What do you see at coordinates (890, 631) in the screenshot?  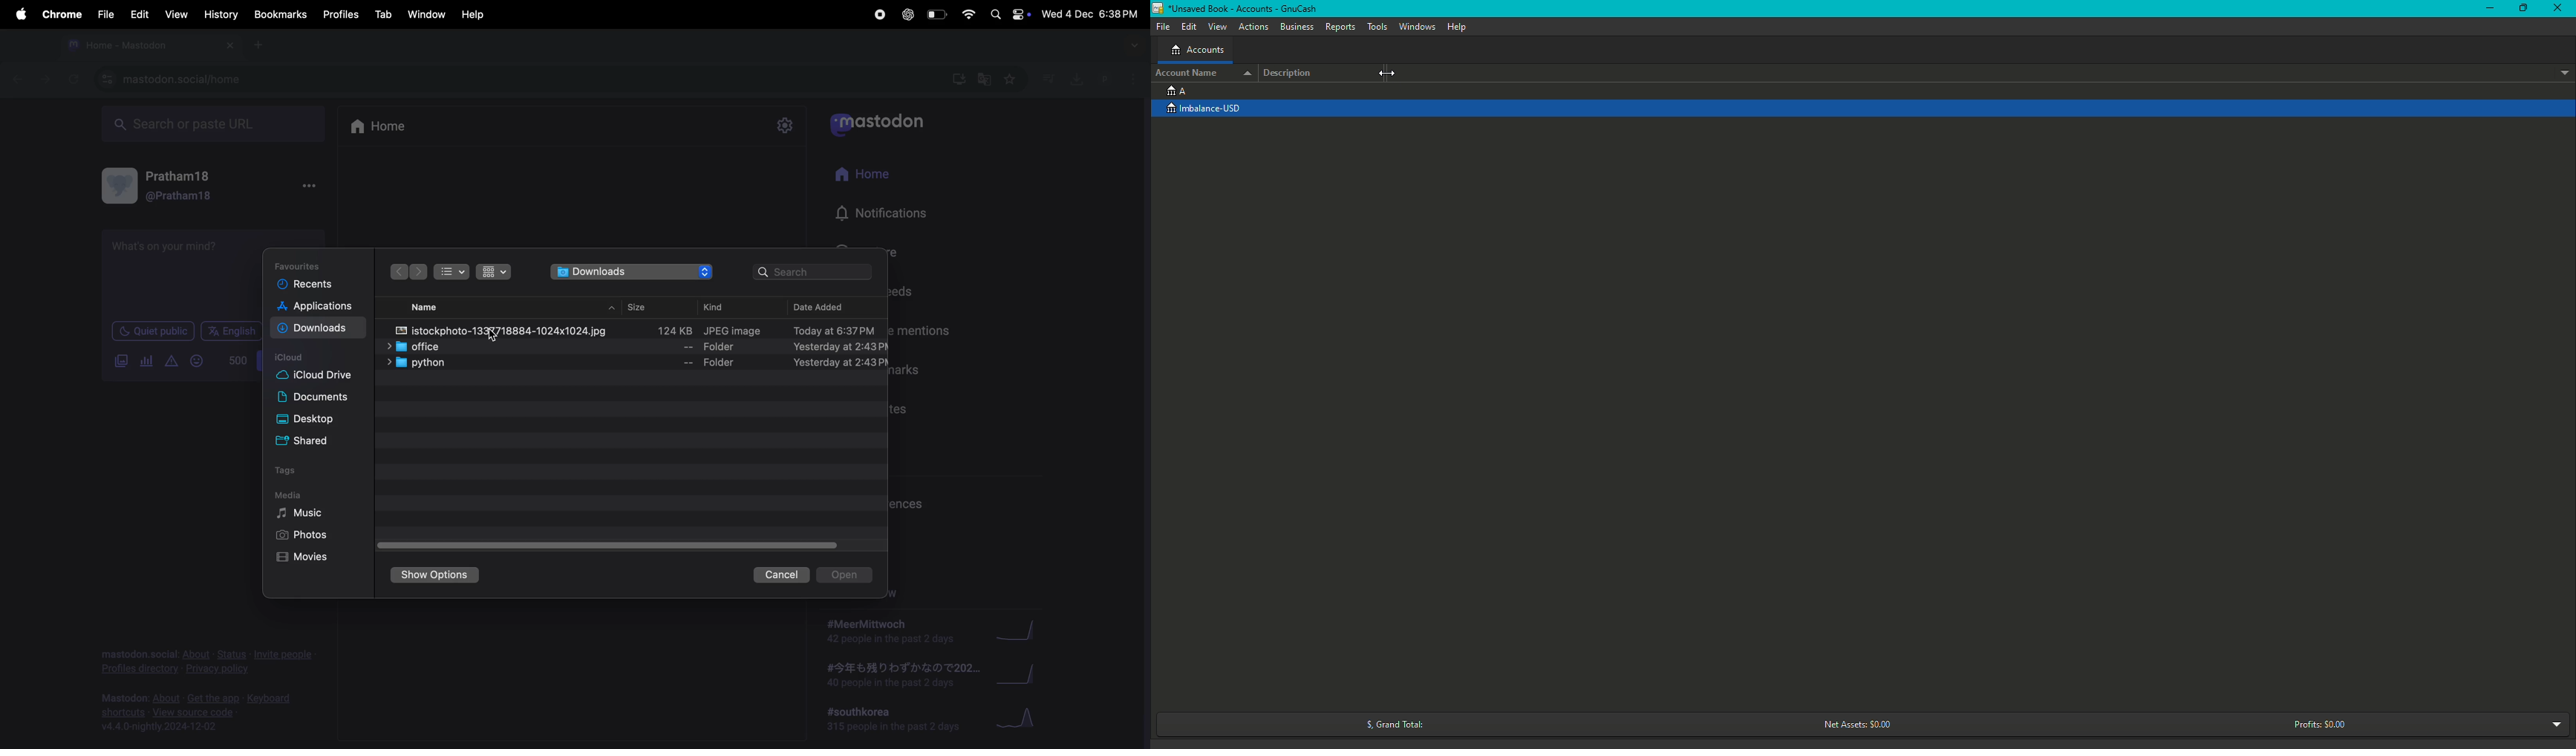 I see `# meermittwoch` at bounding box center [890, 631].